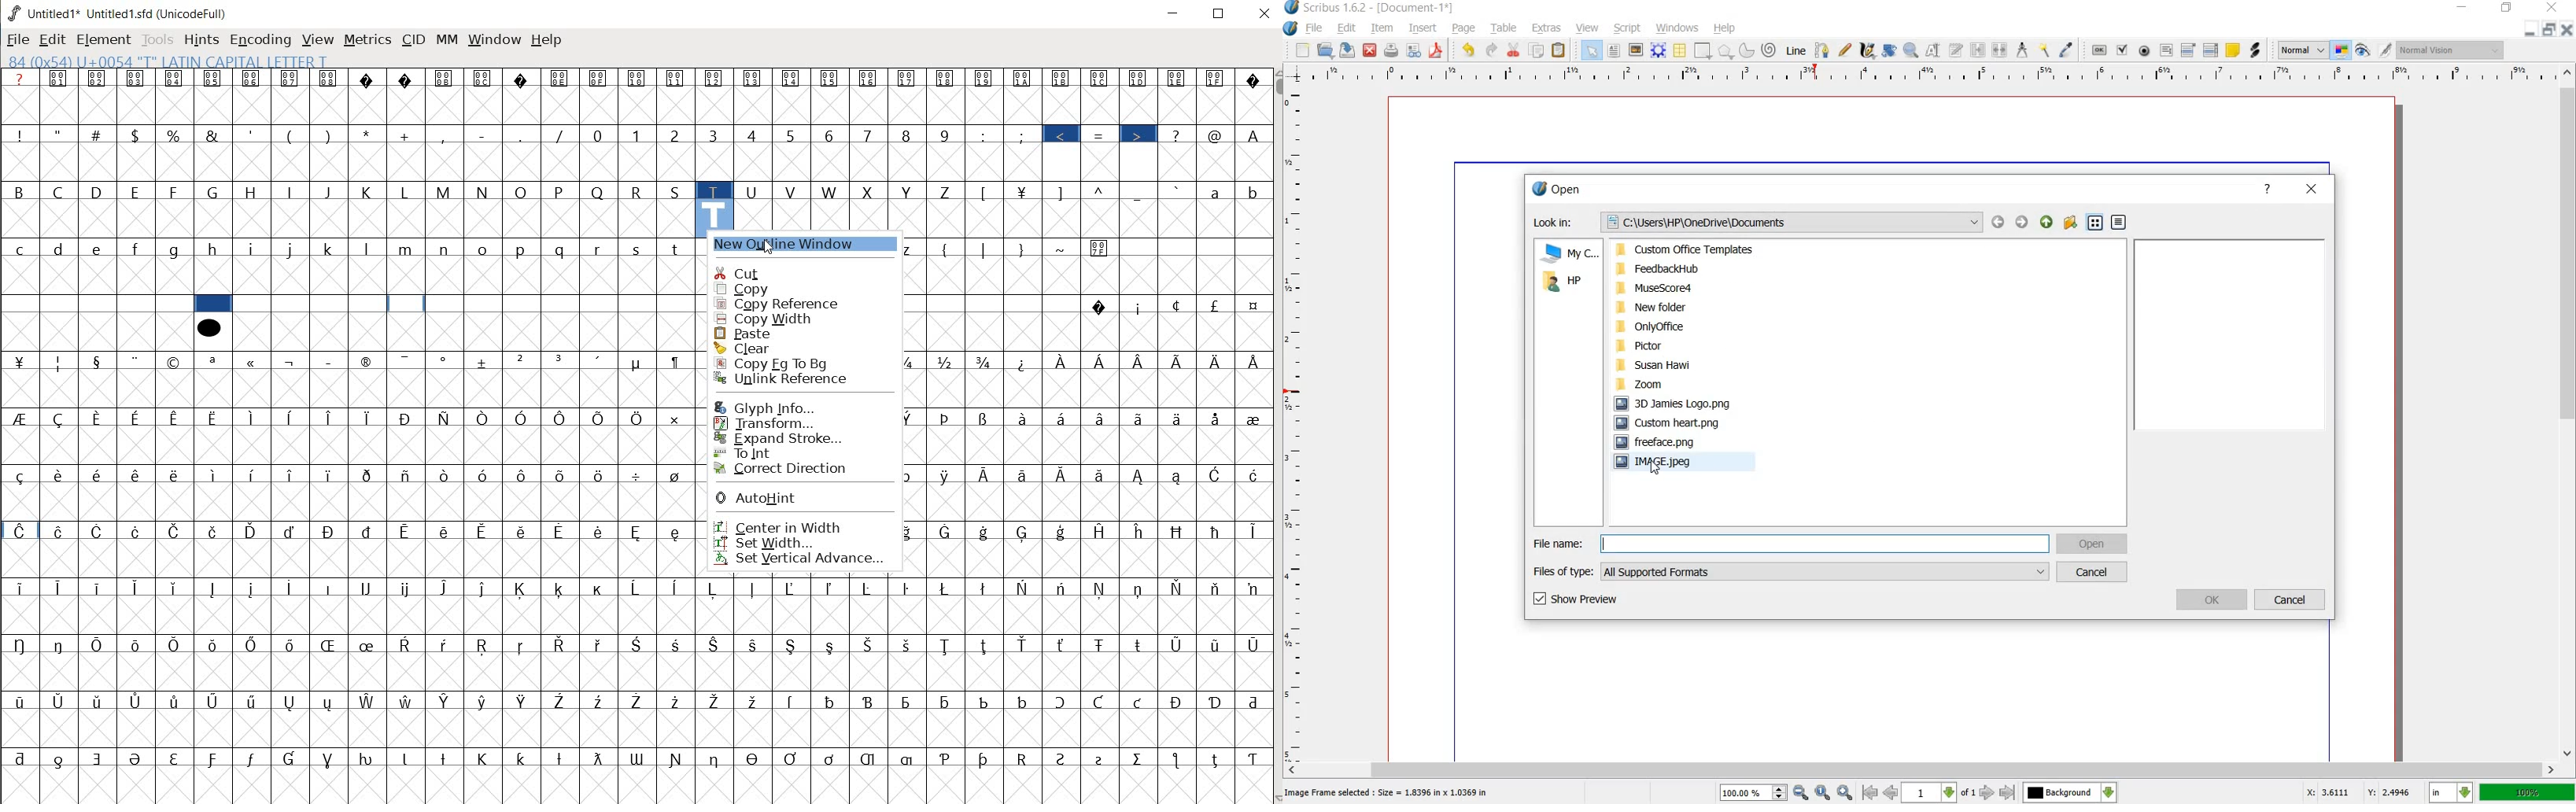 The image size is (2576, 812). Describe the element at coordinates (1491, 51) in the screenshot. I see `redo` at that location.